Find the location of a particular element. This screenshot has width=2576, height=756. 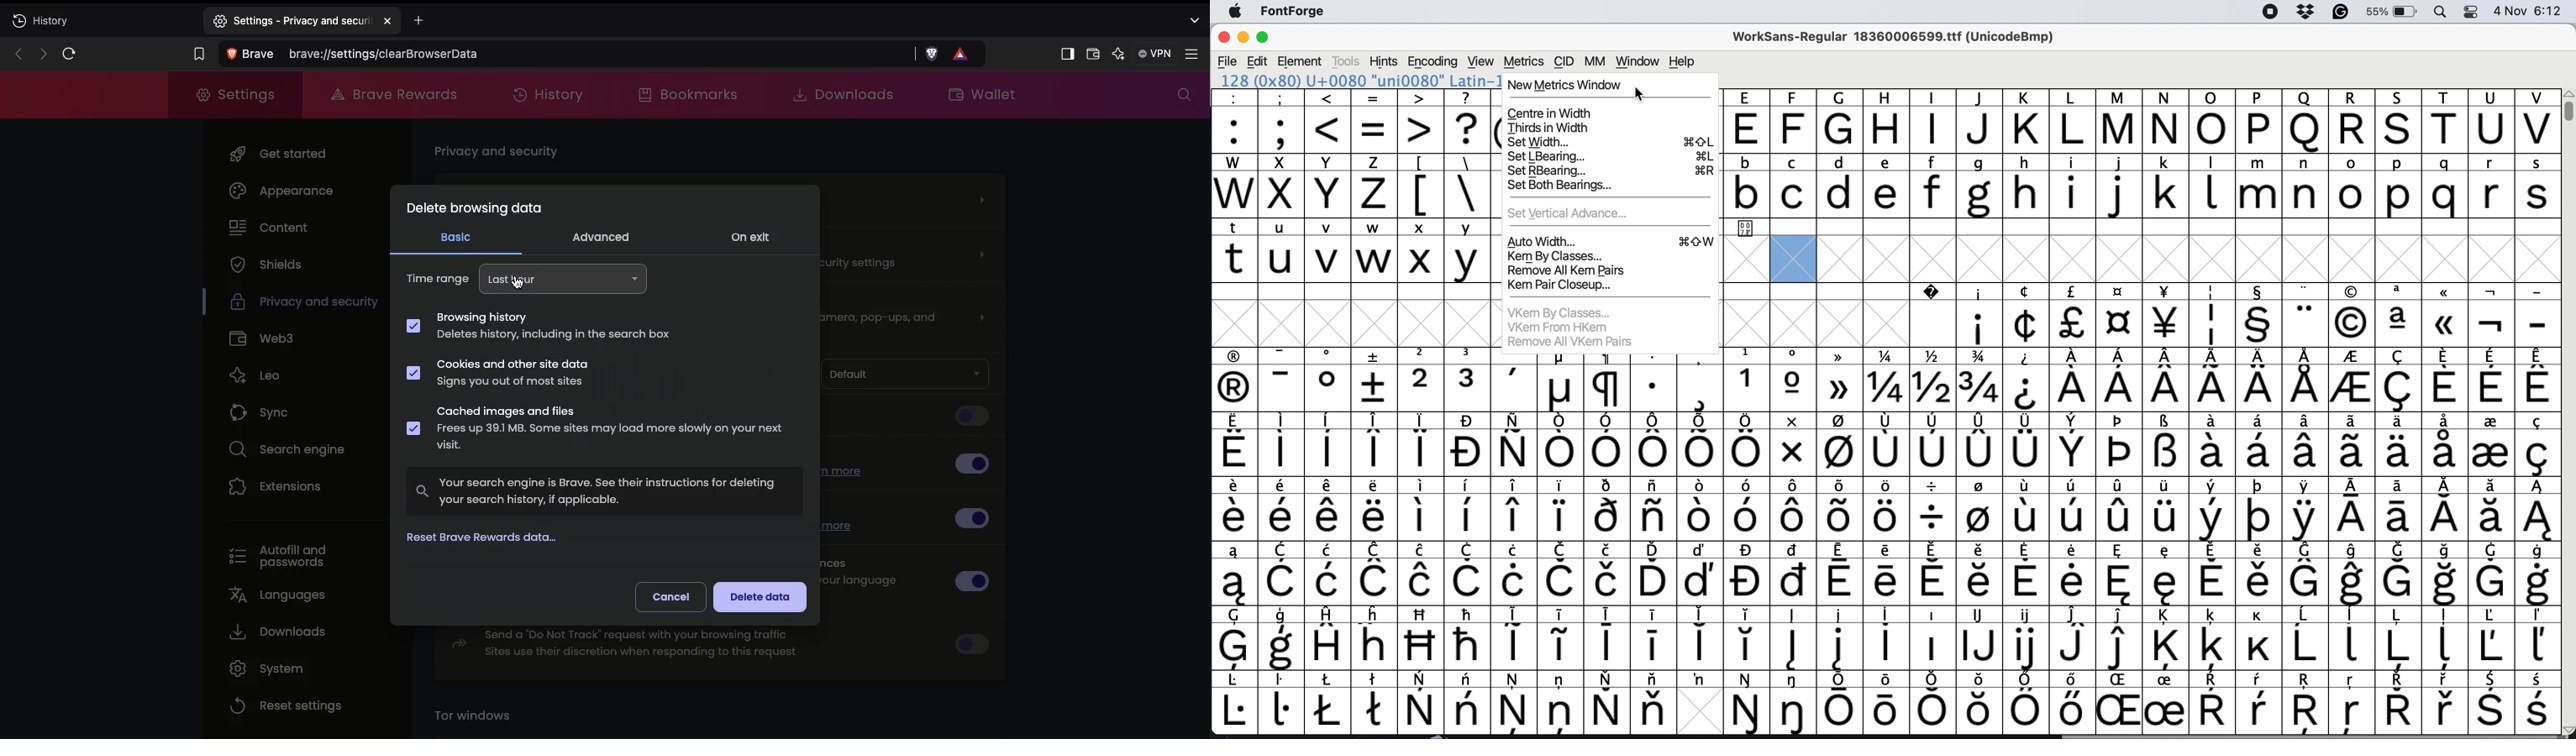

History is located at coordinates (552, 93).